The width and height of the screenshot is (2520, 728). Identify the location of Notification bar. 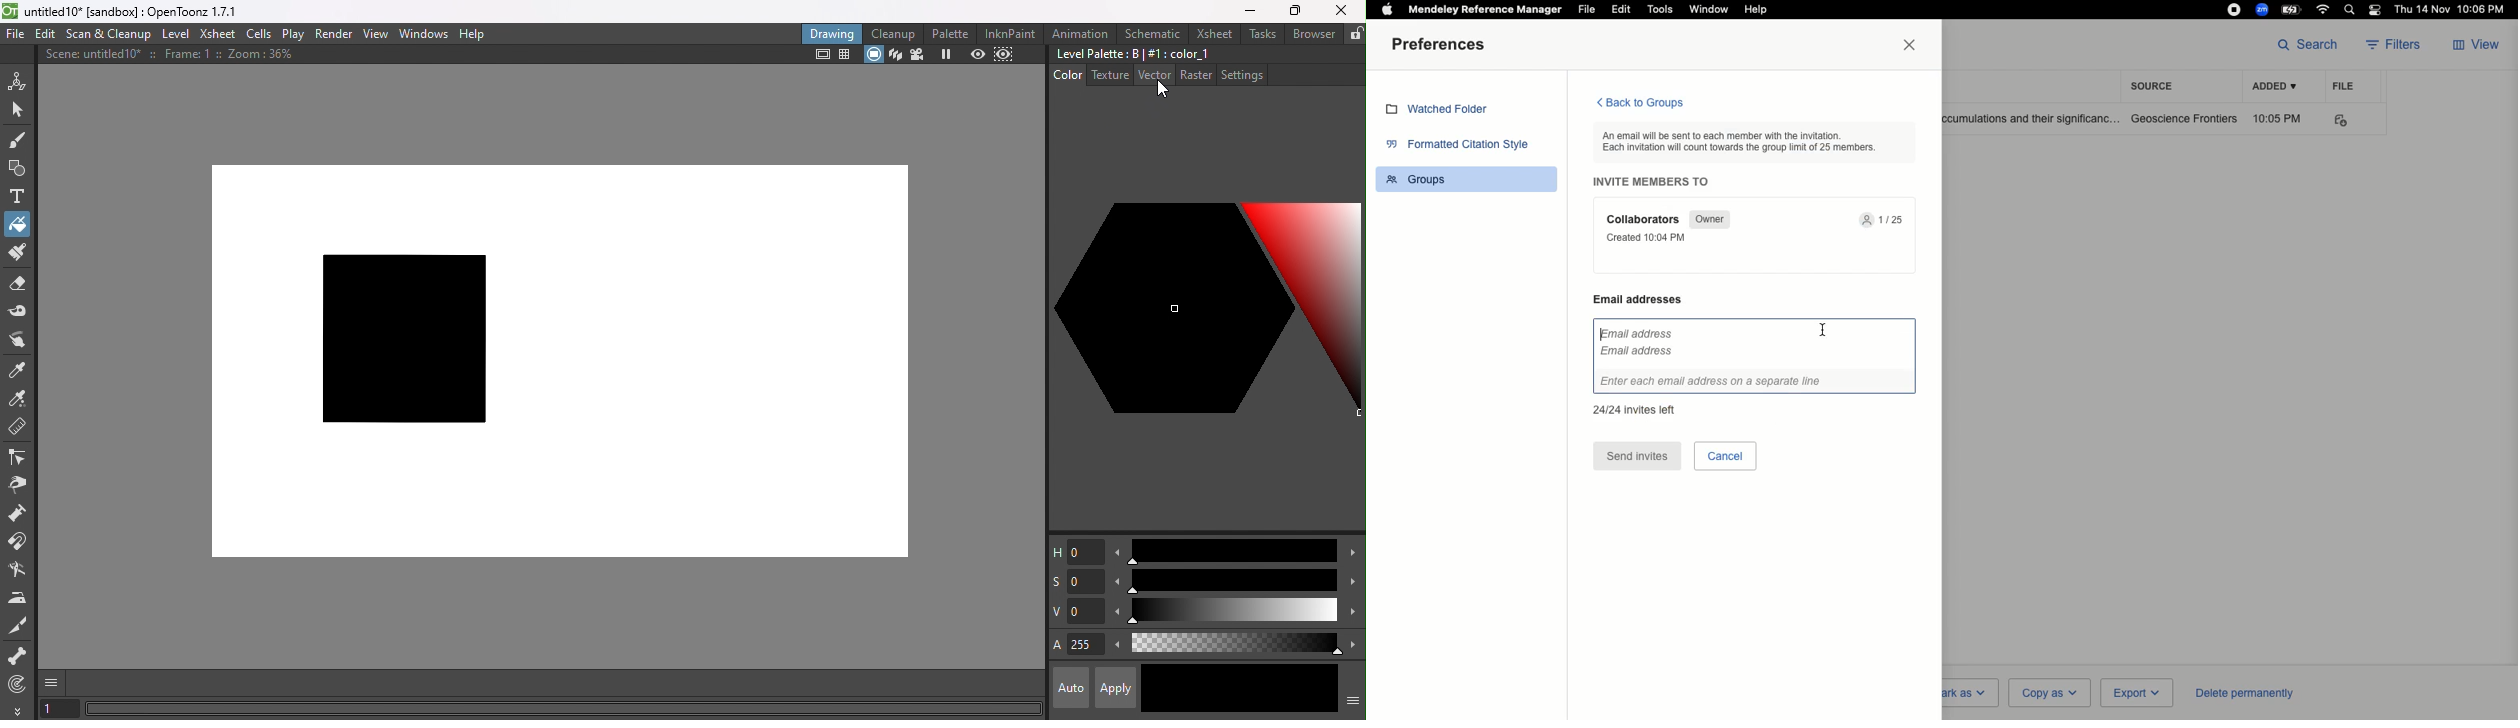
(2376, 11).